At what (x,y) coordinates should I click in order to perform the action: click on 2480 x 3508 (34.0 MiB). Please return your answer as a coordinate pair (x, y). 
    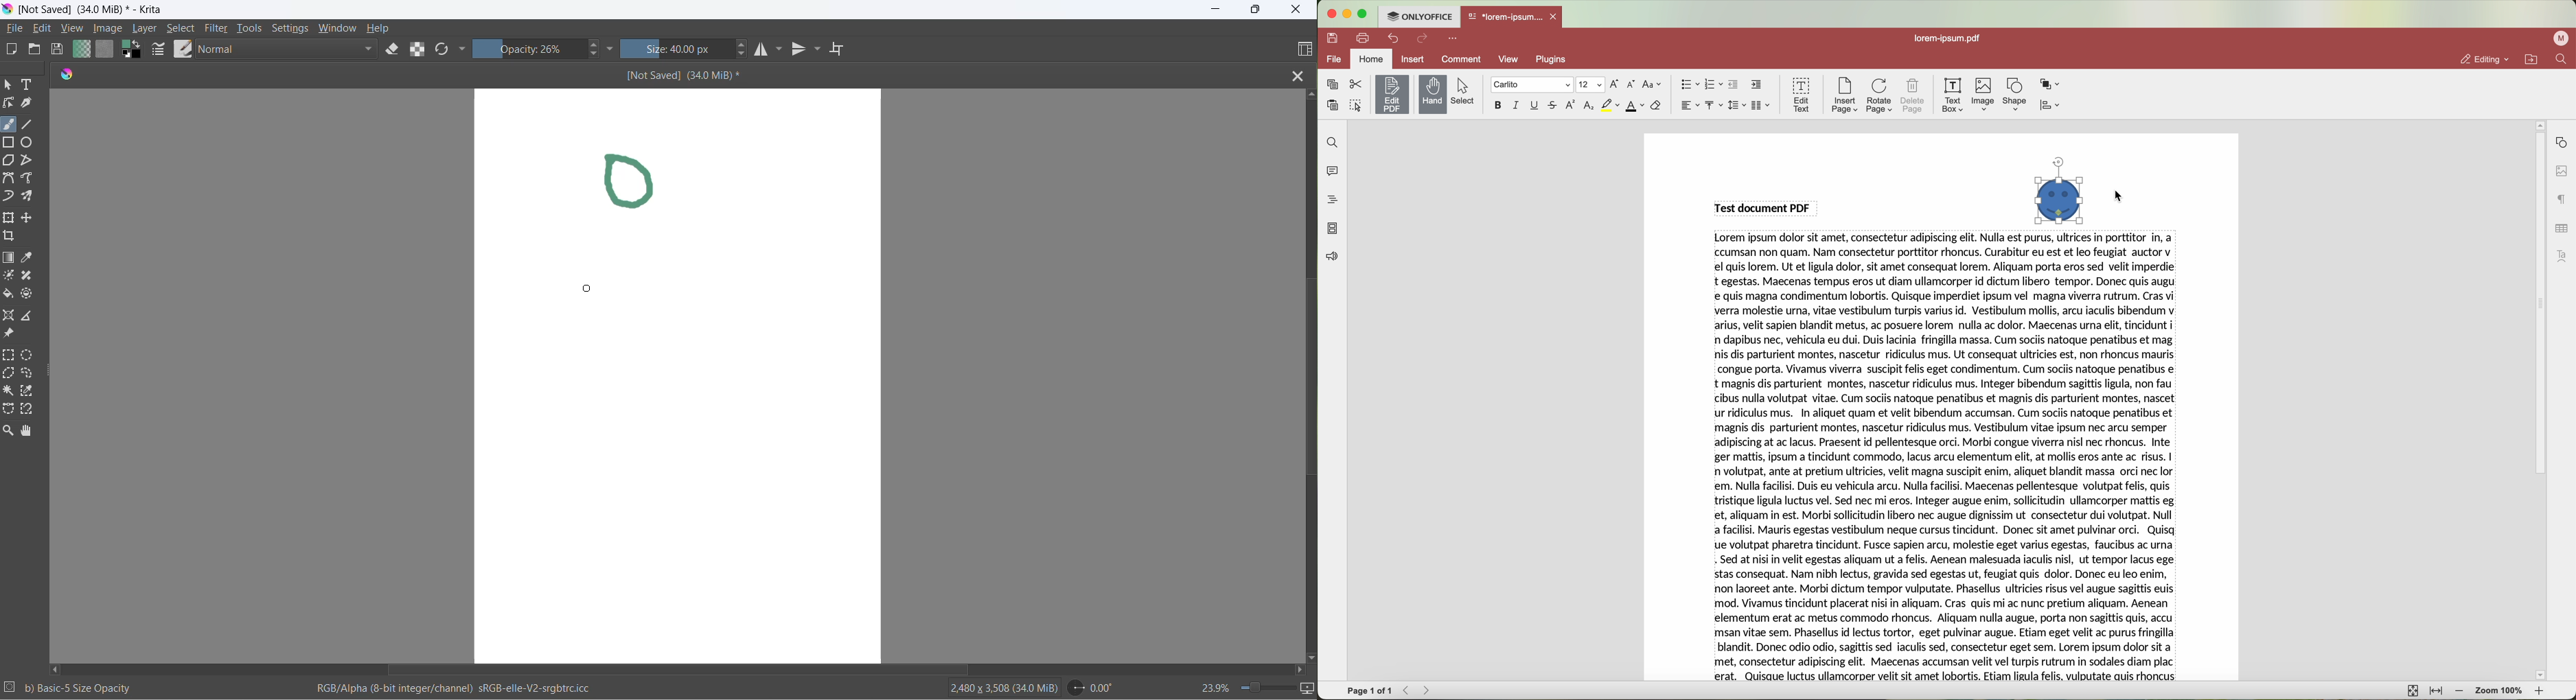
    Looking at the image, I should click on (993, 689).